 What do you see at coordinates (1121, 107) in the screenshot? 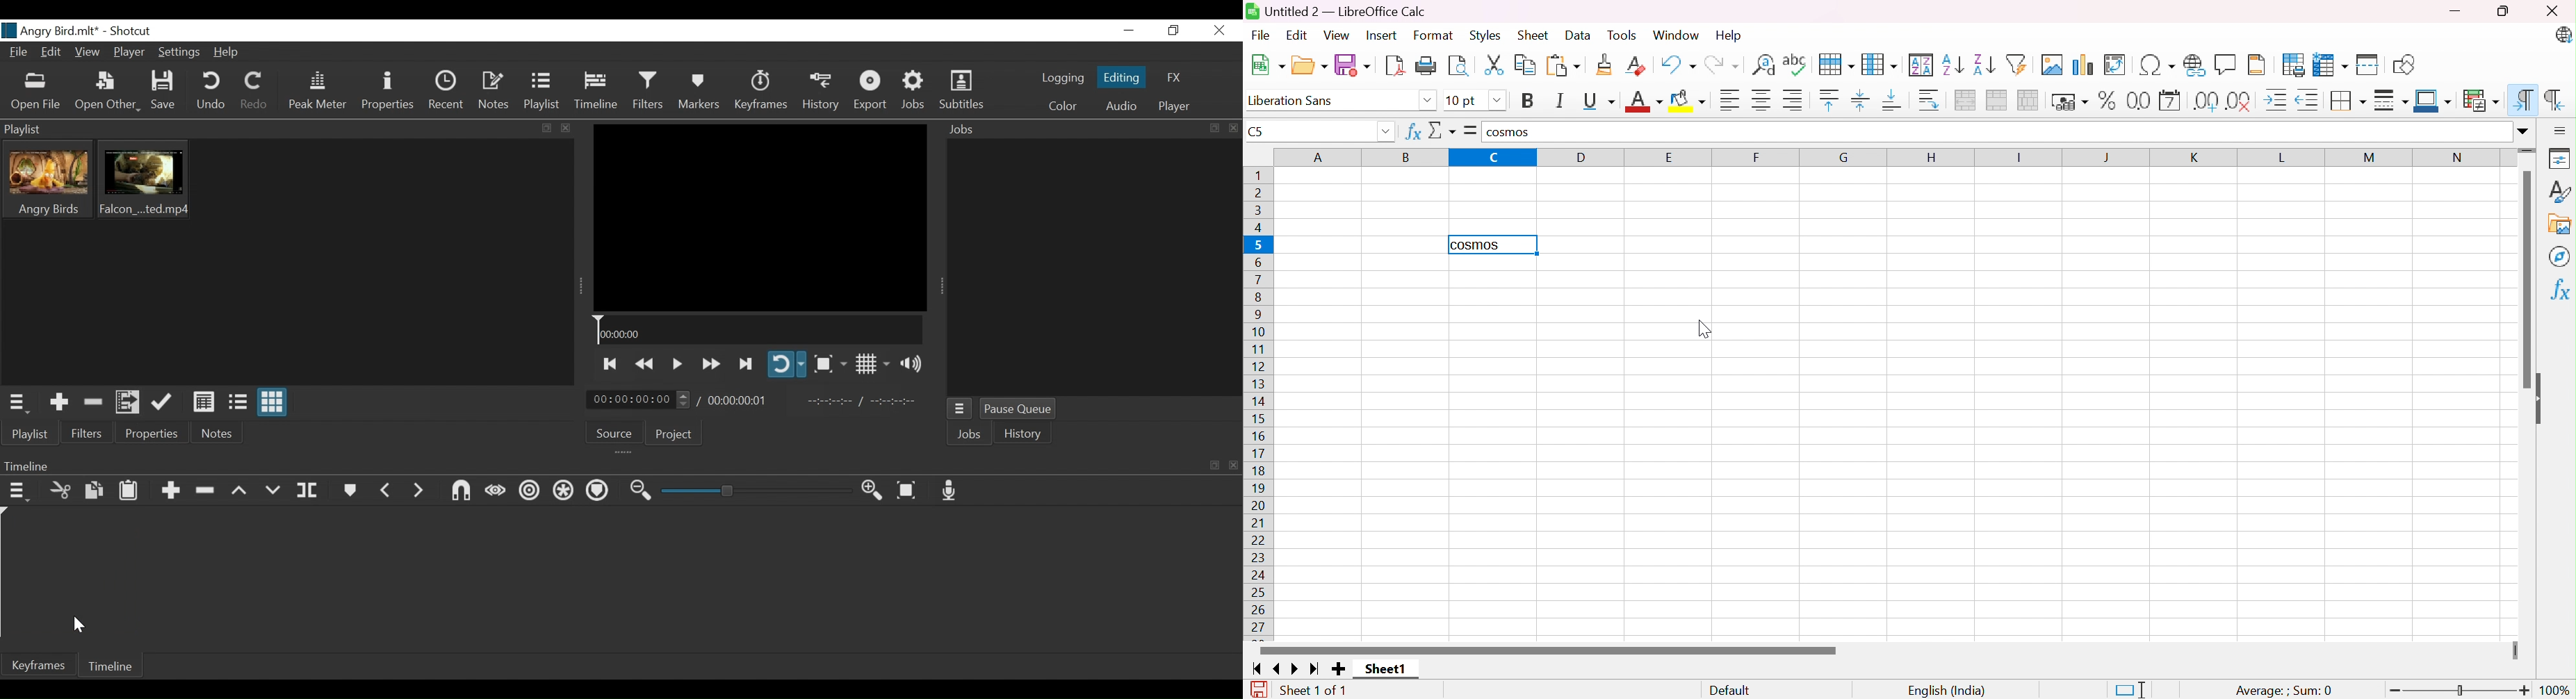
I see `` at bounding box center [1121, 107].